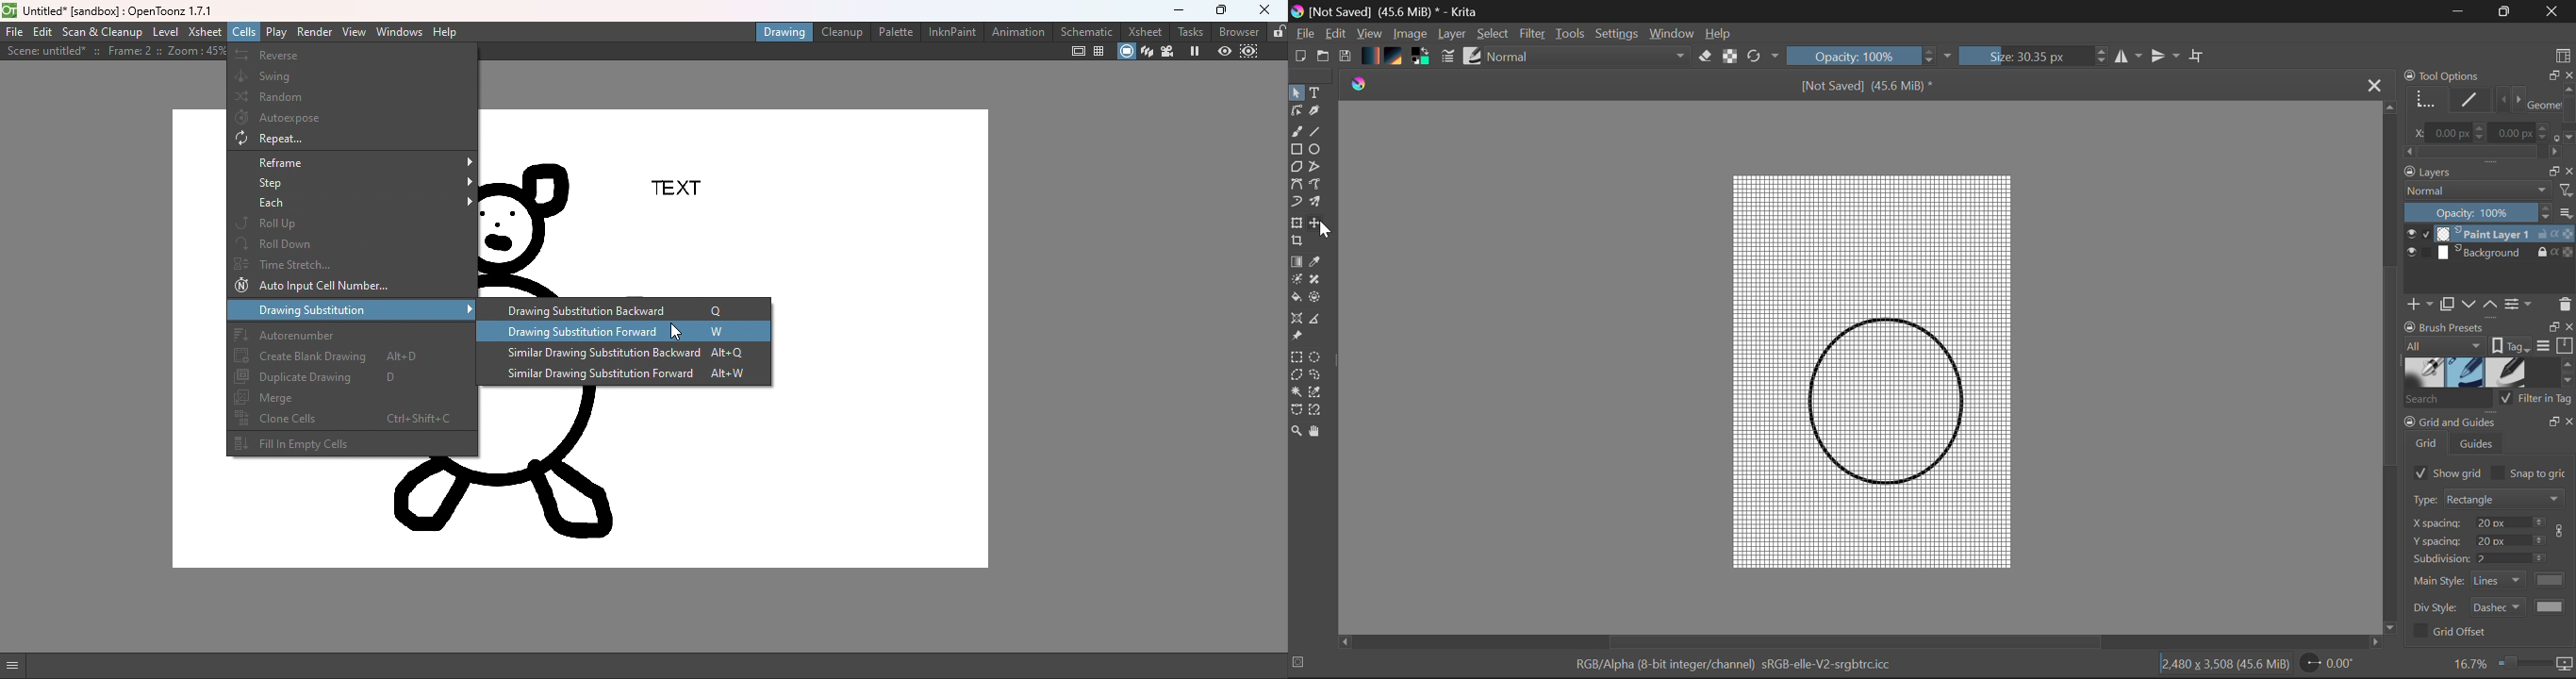  I want to click on Layers Quickbuttons, so click(2487, 305).